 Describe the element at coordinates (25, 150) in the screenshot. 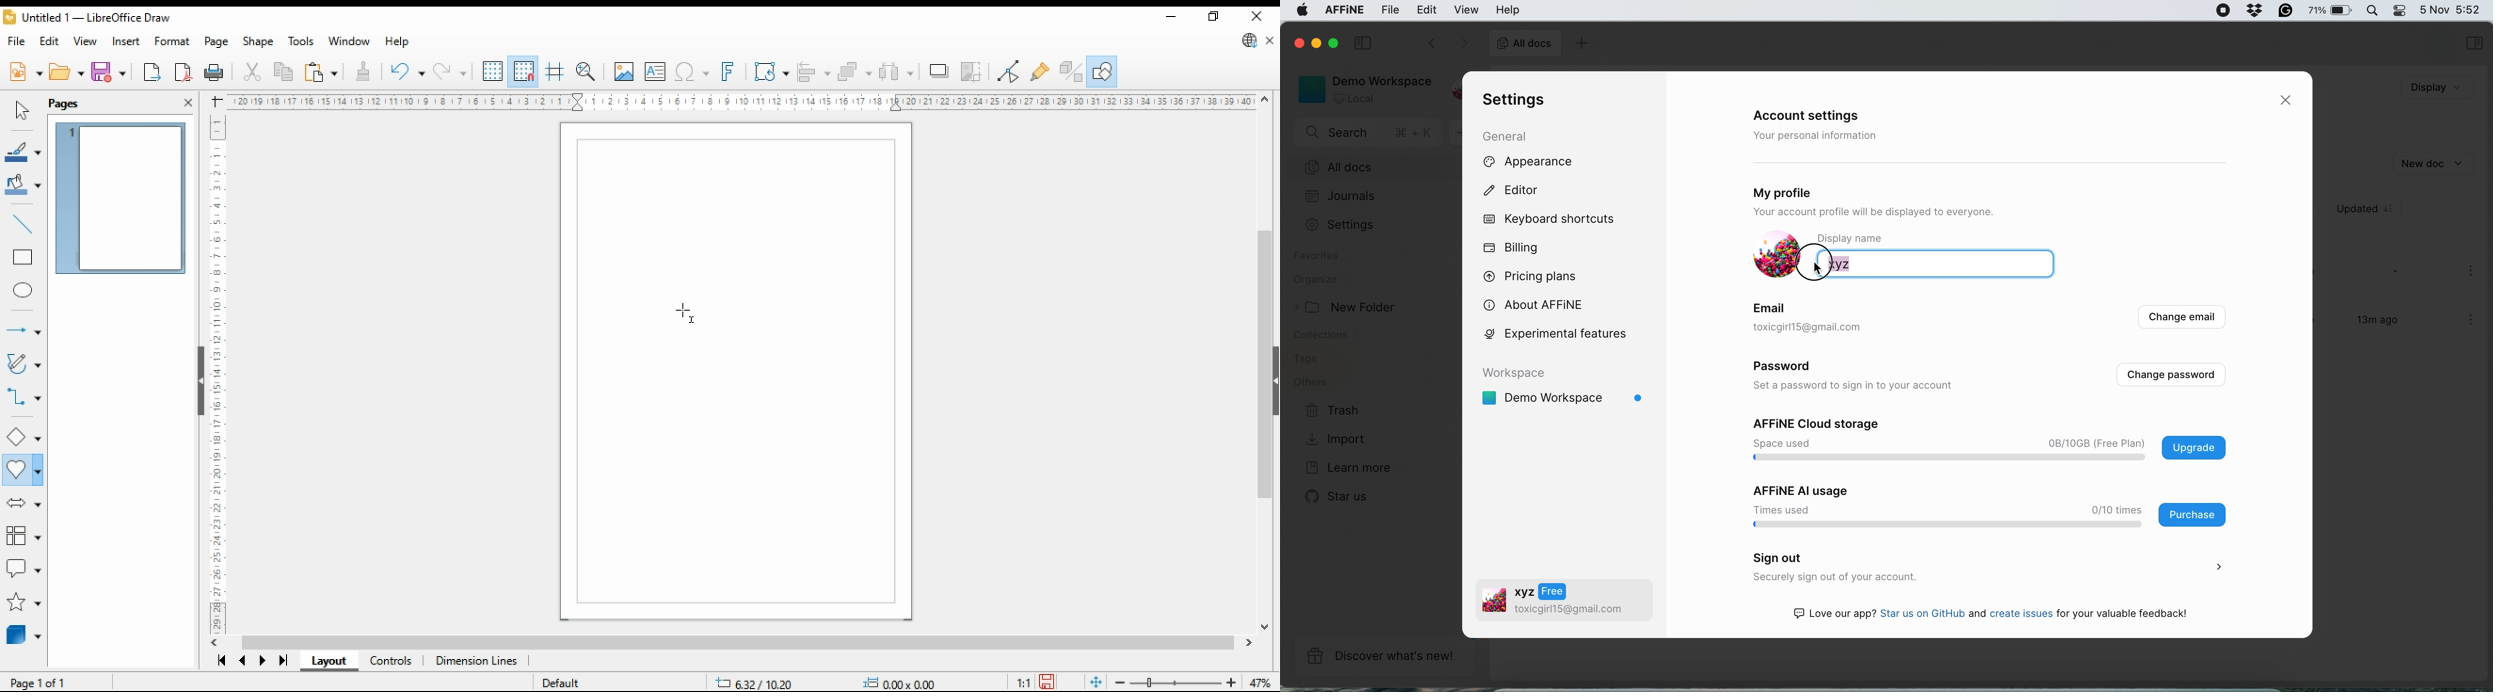

I see `line color` at that location.